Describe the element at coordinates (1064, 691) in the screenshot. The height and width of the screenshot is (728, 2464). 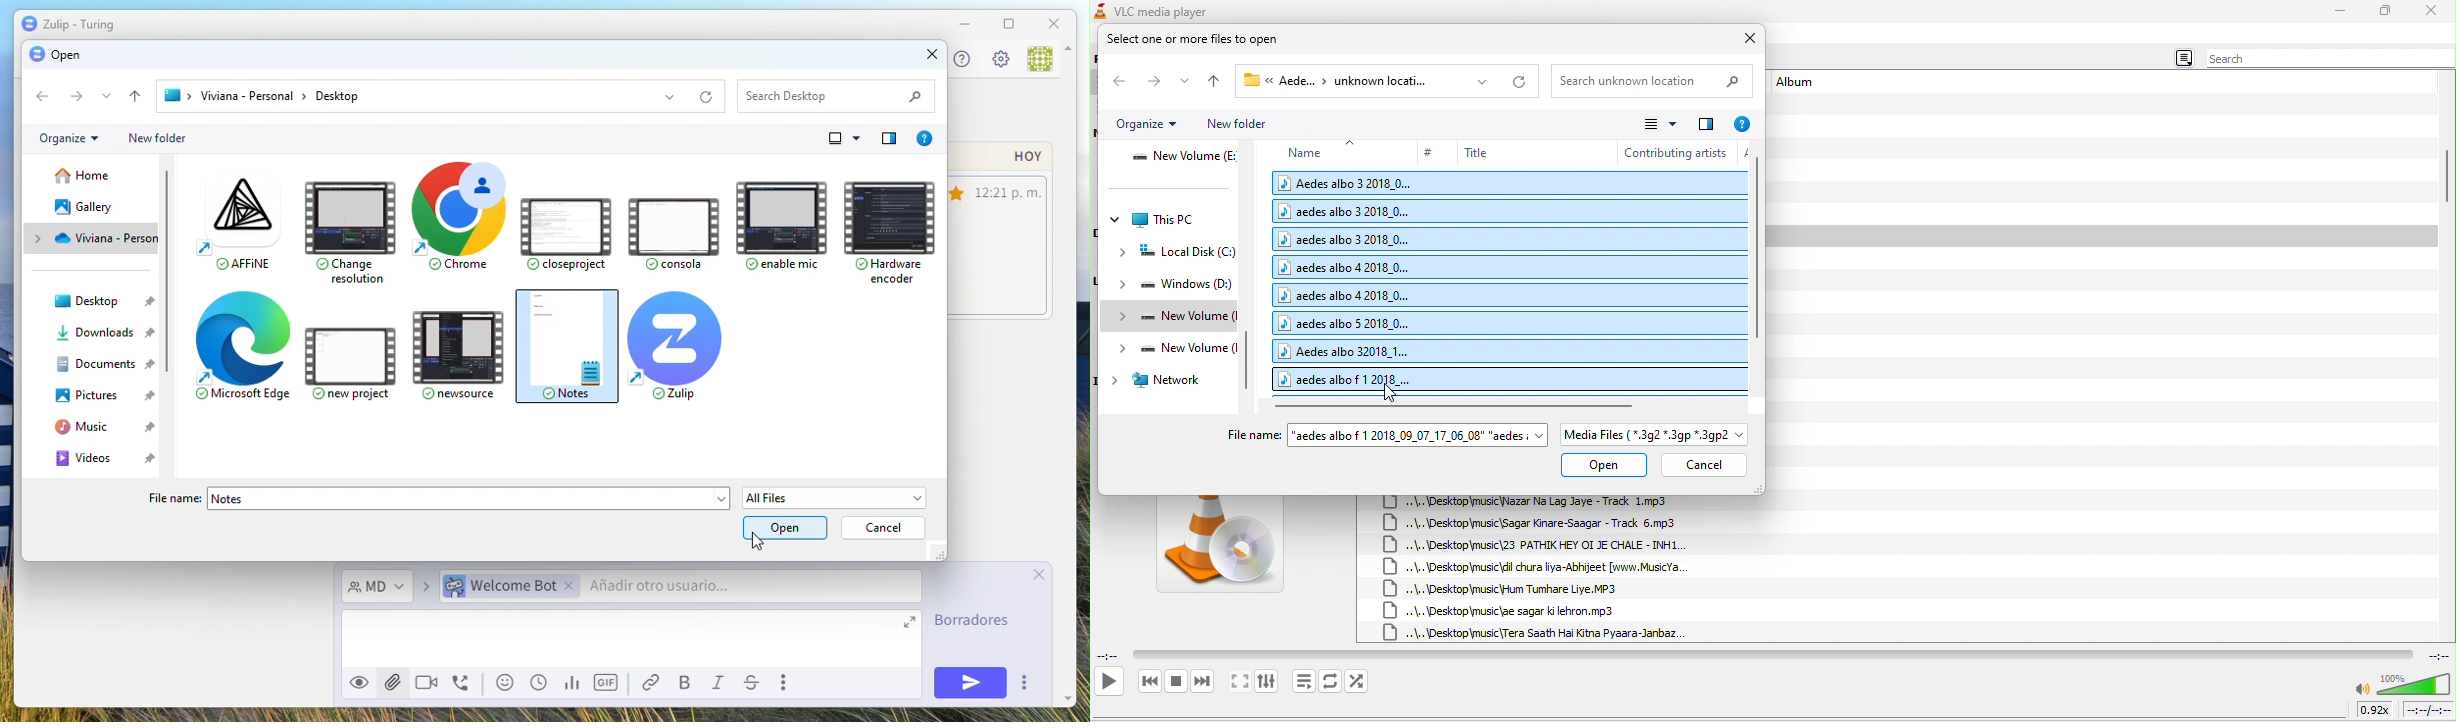
I see `page down` at that location.